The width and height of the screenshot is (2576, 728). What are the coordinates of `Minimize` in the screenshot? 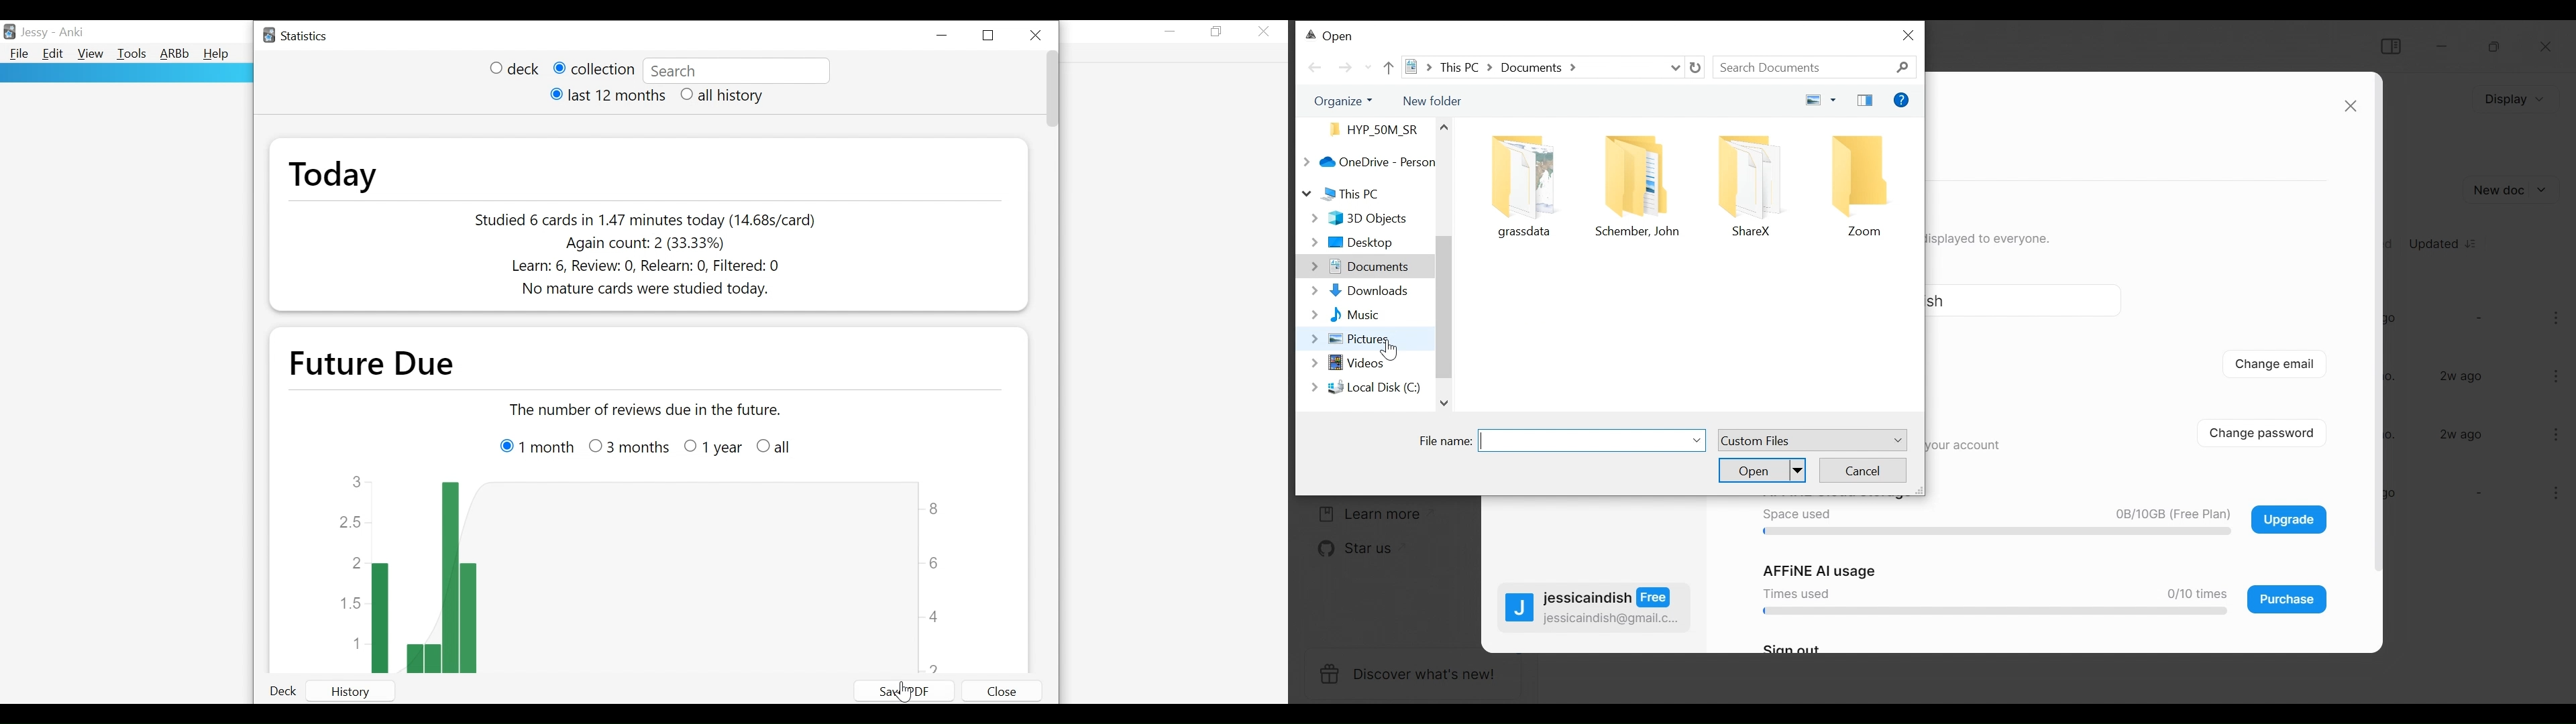 It's located at (945, 35).